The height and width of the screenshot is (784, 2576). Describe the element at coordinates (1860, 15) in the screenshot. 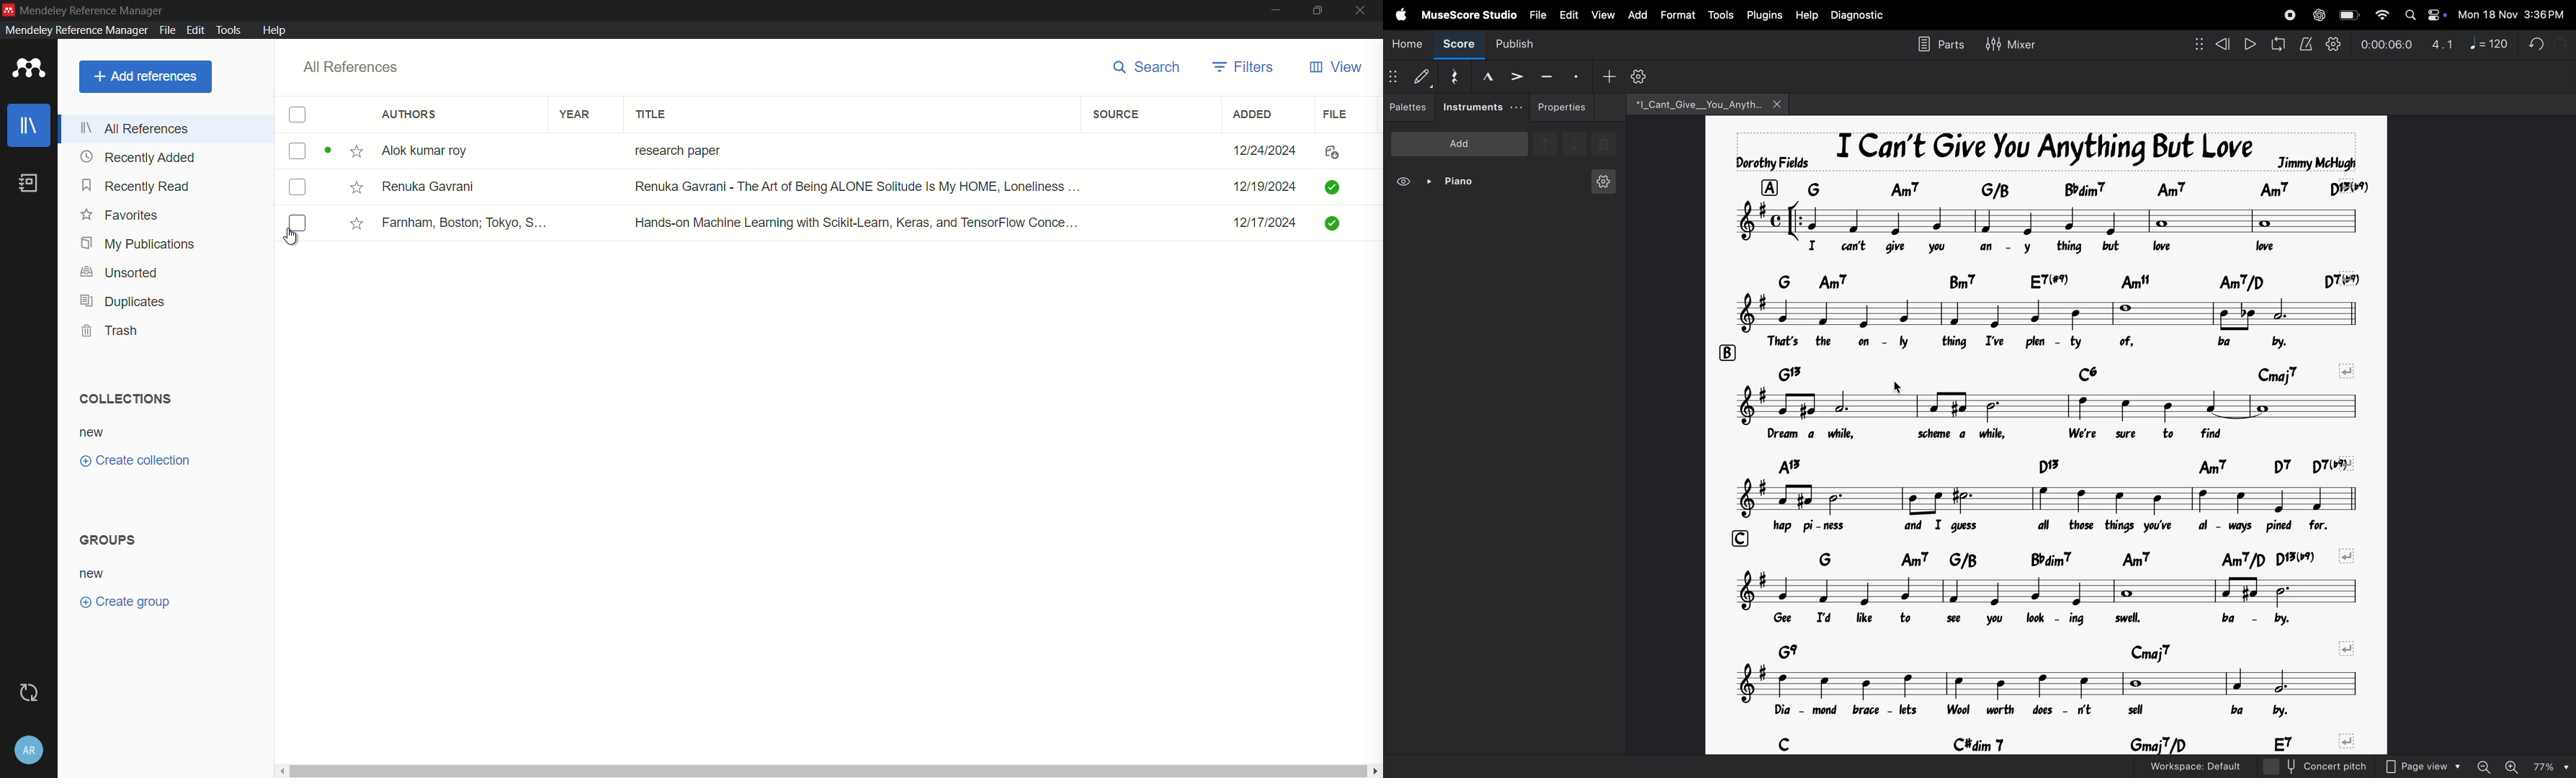

I see `diagnostic` at that location.